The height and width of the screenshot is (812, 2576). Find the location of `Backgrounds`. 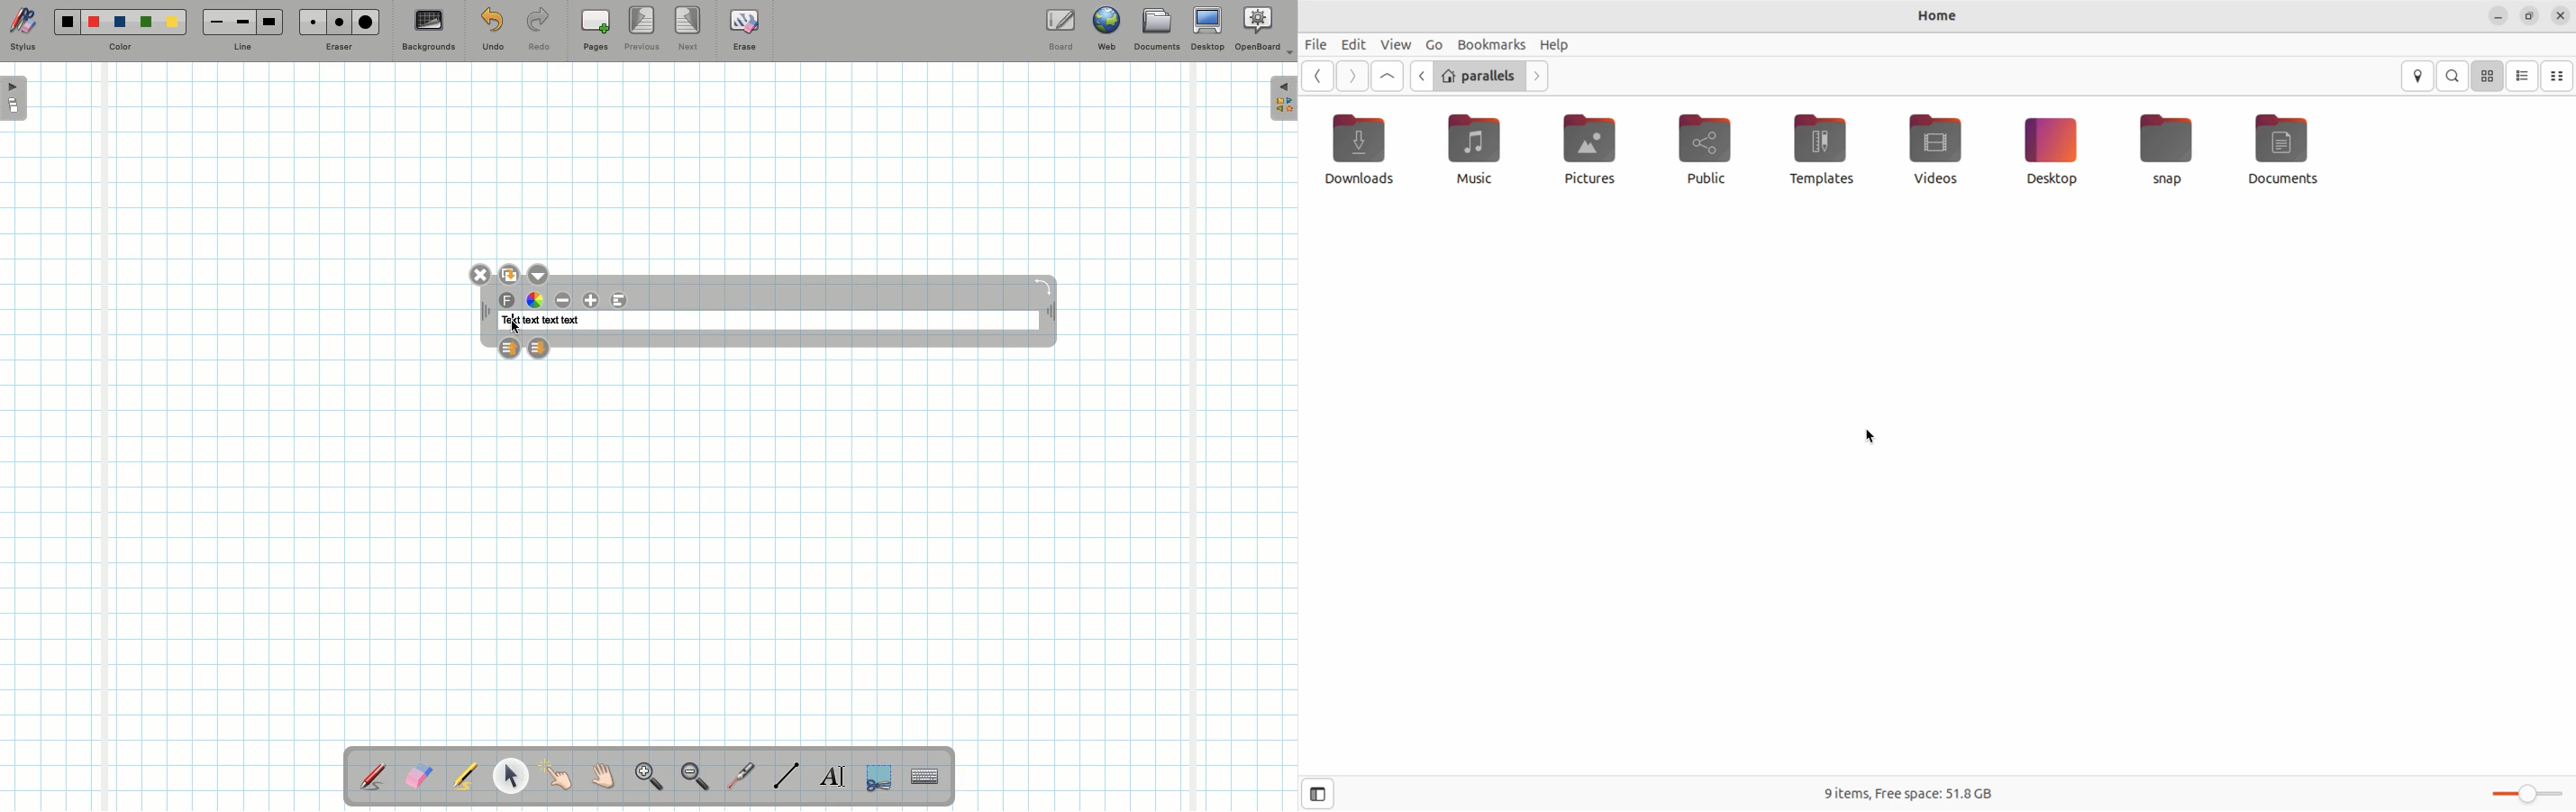

Backgrounds is located at coordinates (428, 31).